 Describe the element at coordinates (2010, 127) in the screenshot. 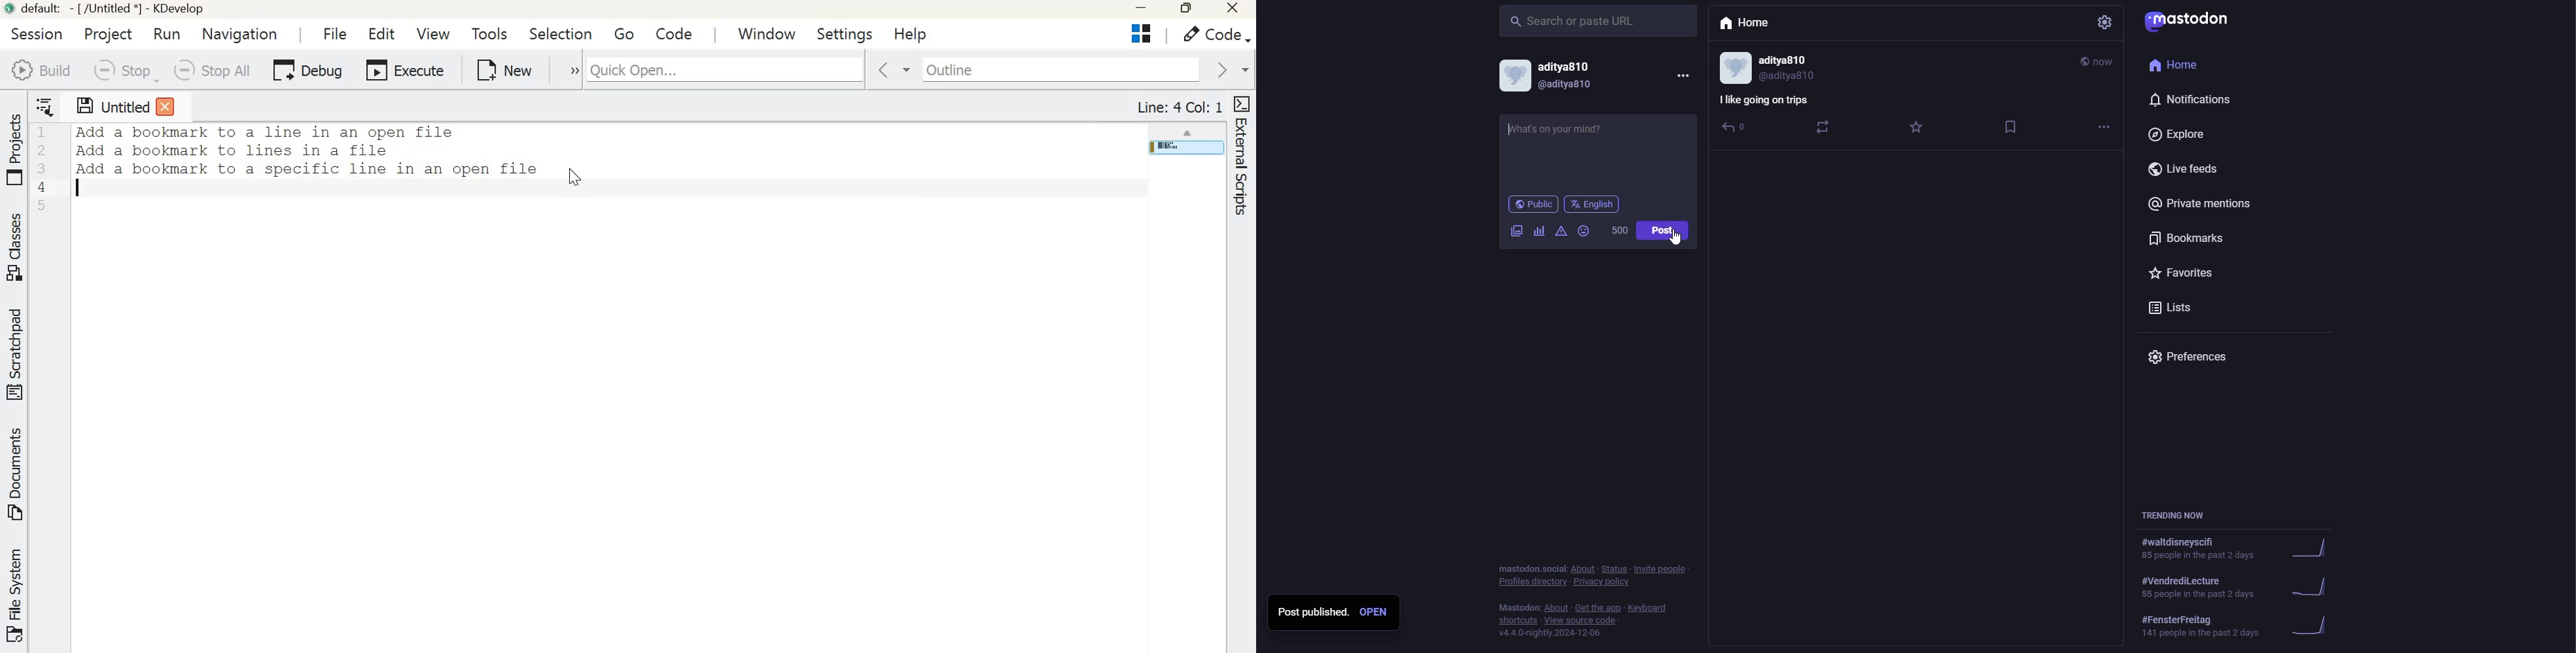

I see `bookmark` at that location.